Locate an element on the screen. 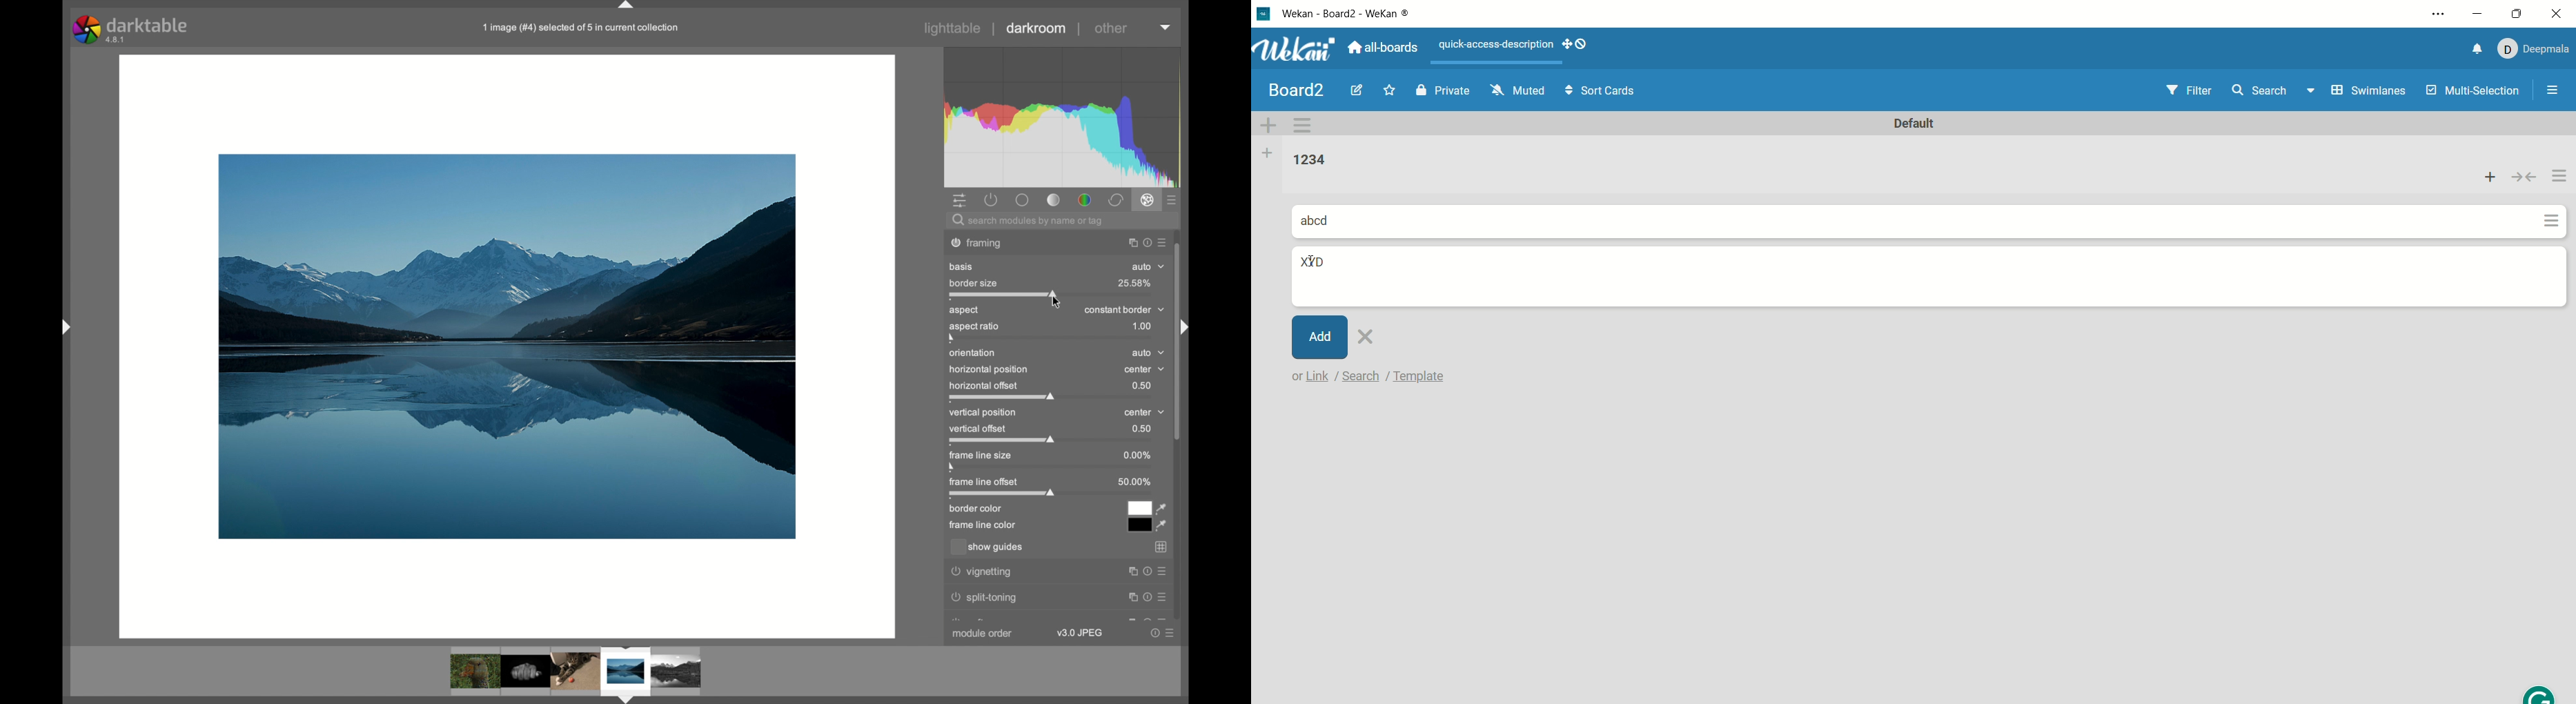 The image size is (2576, 728). correct is located at coordinates (1117, 199).